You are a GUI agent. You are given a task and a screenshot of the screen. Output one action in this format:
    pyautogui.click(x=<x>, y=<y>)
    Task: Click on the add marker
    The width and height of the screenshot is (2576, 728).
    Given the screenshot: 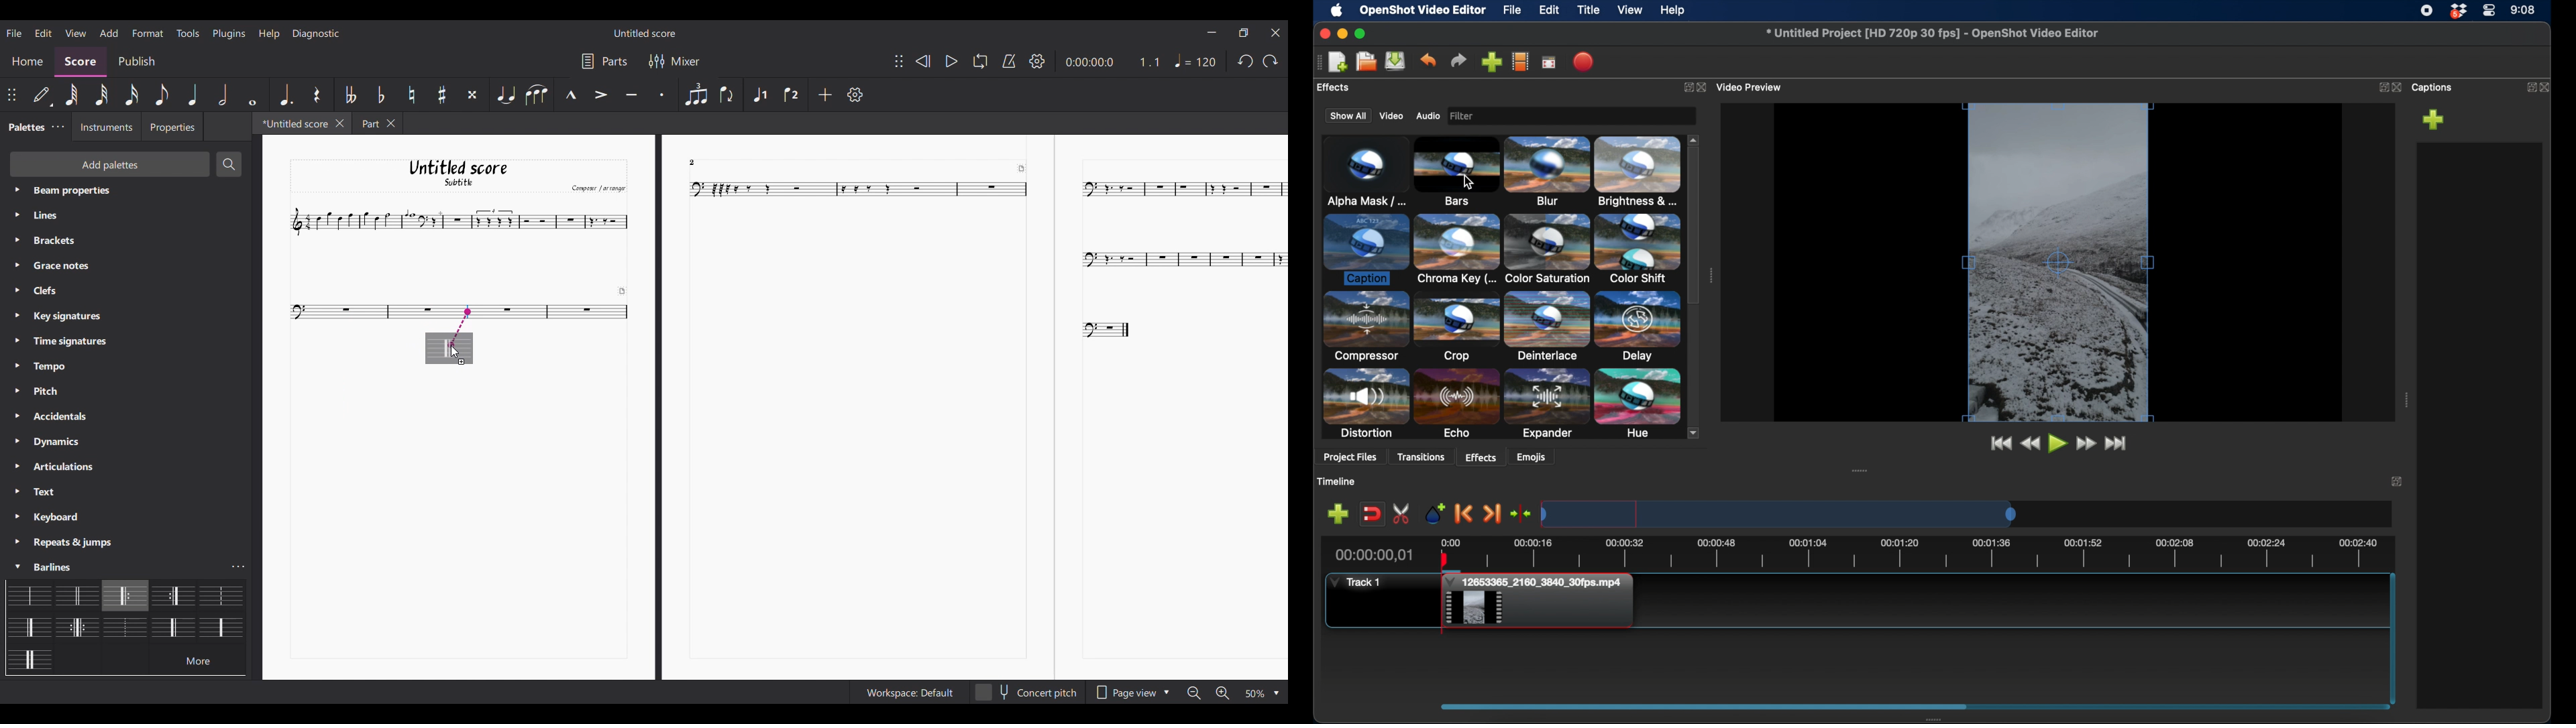 What is the action you would take?
    pyautogui.click(x=1338, y=514)
    